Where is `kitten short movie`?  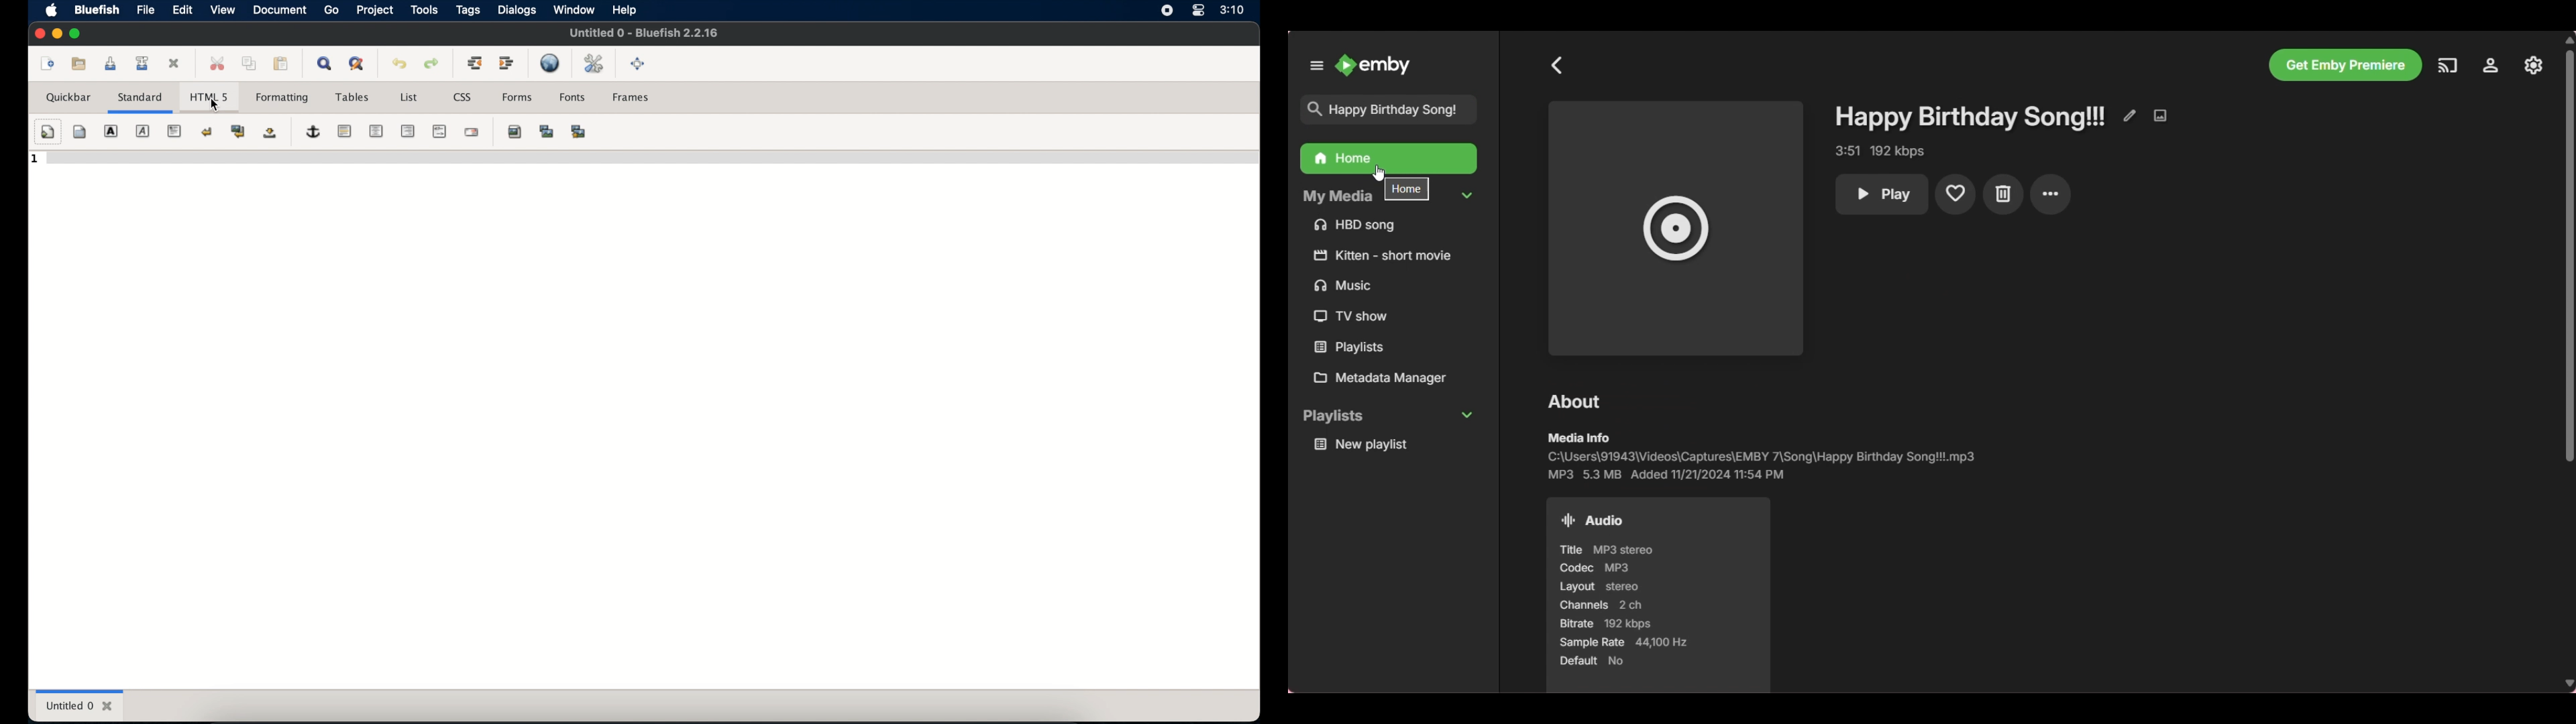
kitten short movie is located at coordinates (1386, 255).